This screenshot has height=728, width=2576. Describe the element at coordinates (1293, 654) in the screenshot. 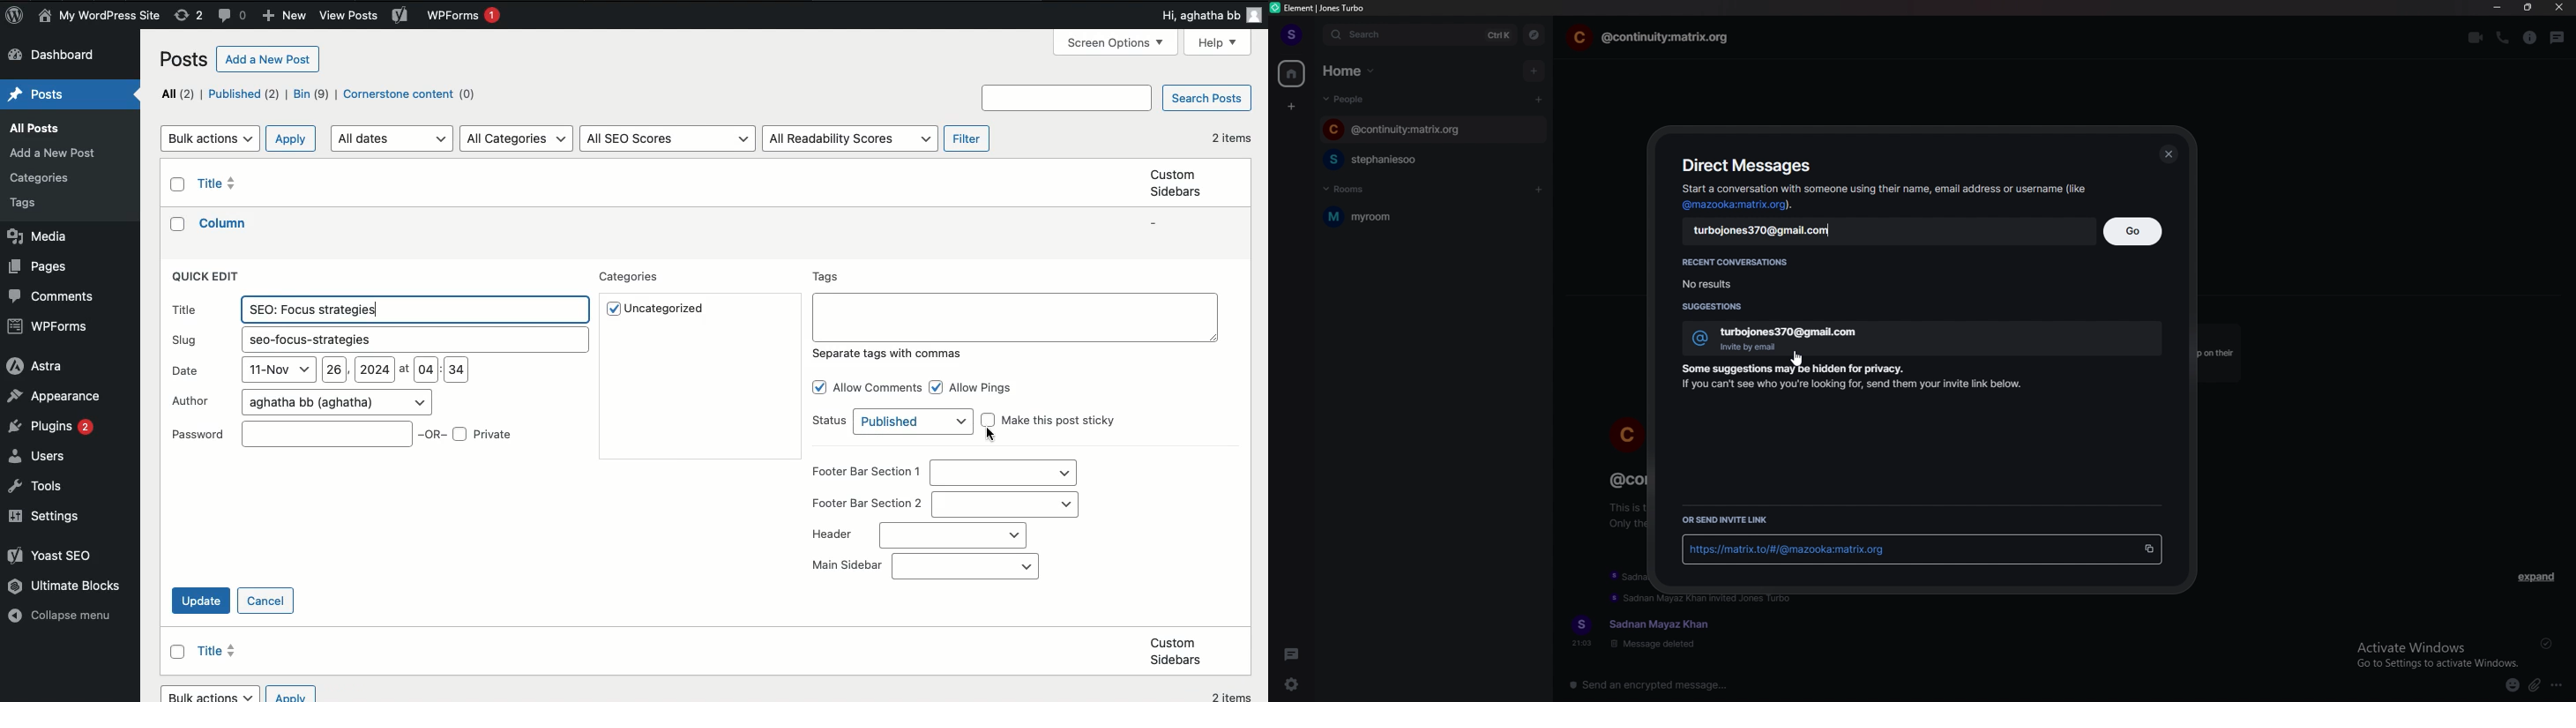

I see `threads` at that location.